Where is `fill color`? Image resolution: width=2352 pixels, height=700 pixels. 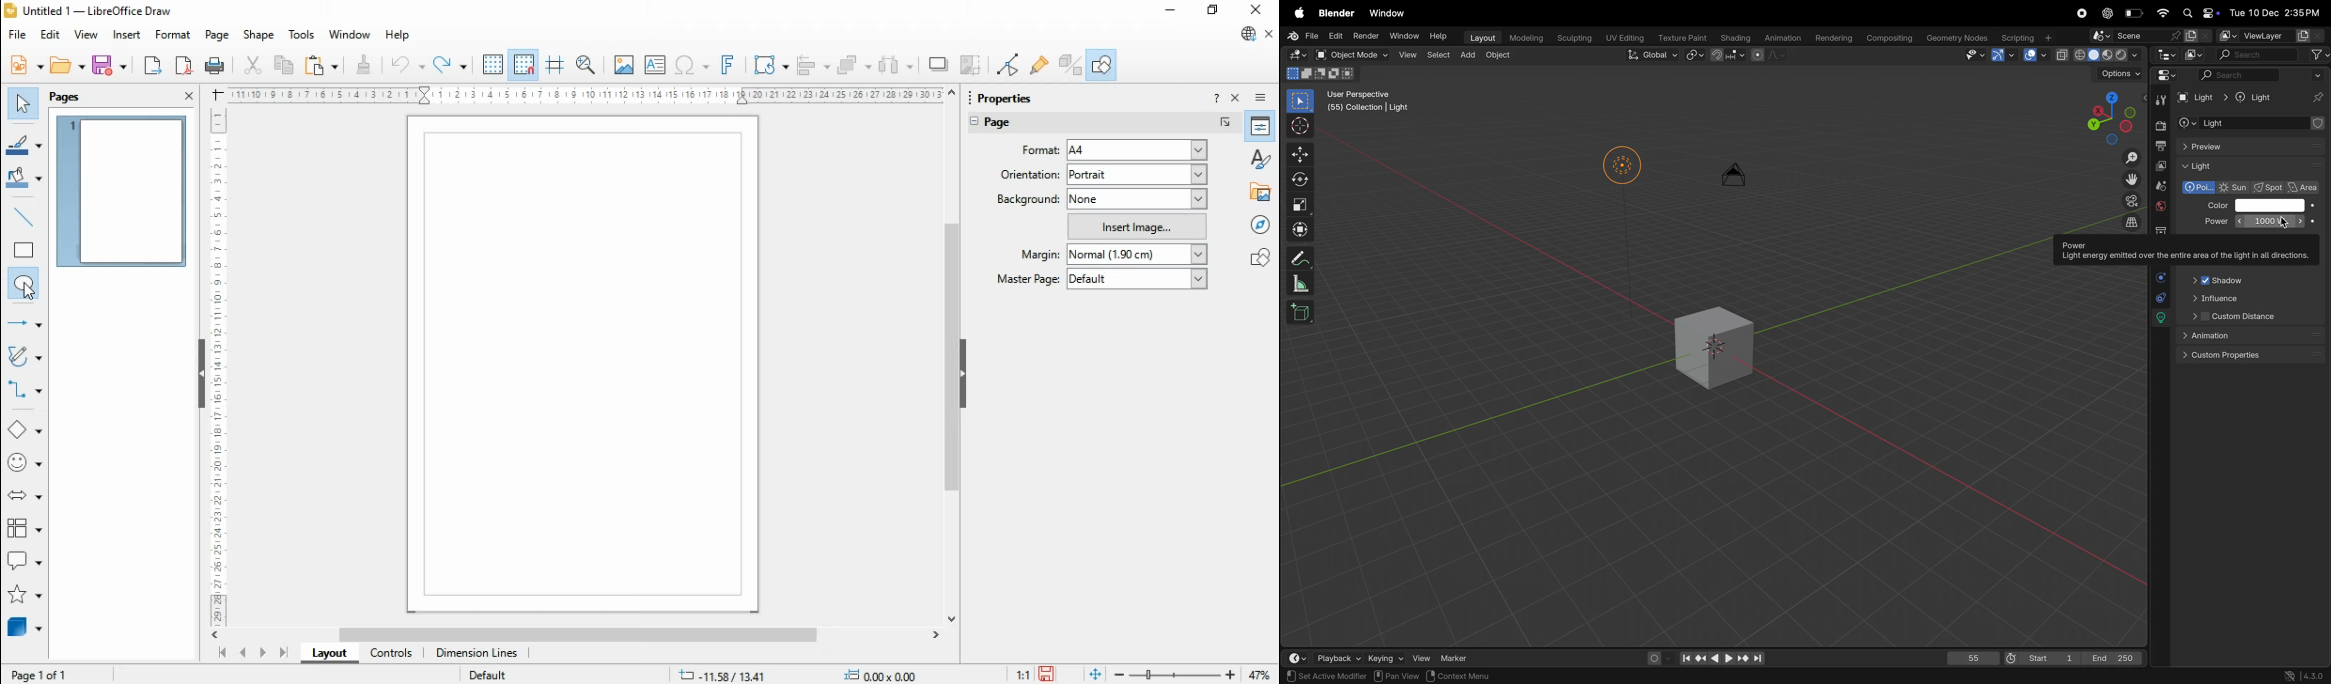
fill color is located at coordinates (25, 179).